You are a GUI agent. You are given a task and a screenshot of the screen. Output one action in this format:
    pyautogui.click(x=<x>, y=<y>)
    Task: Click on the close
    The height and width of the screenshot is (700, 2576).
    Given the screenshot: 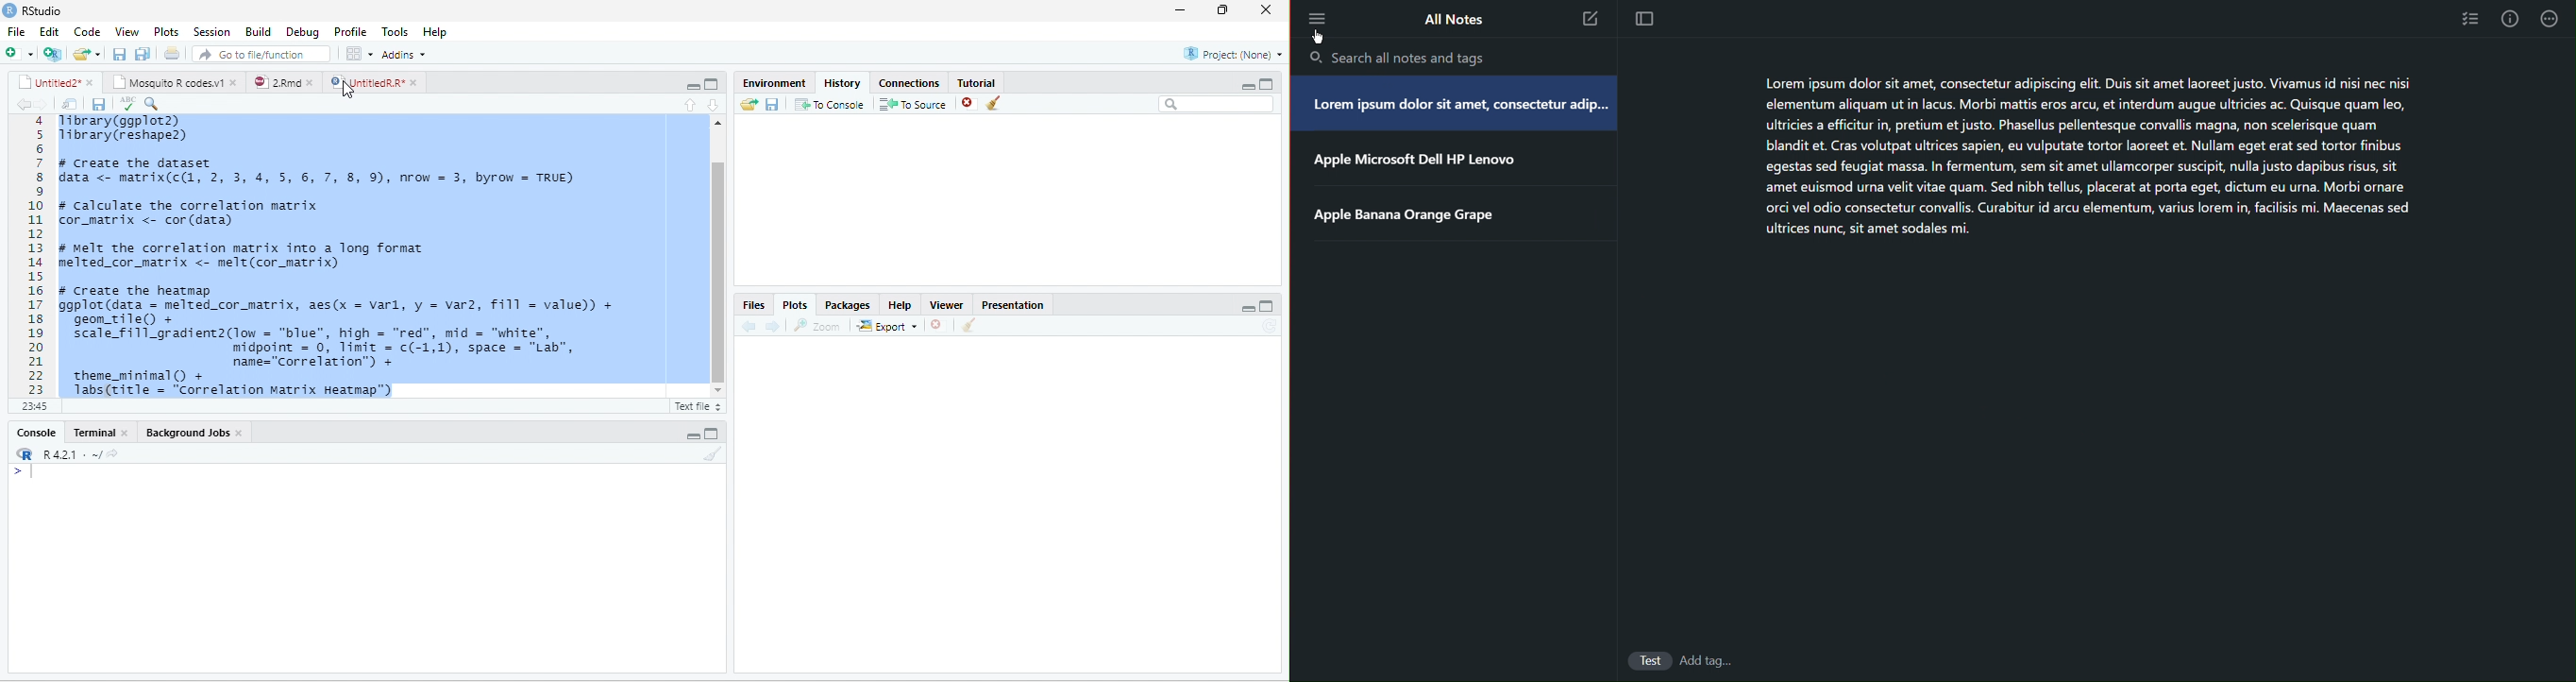 What is the action you would take?
    pyautogui.click(x=964, y=104)
    